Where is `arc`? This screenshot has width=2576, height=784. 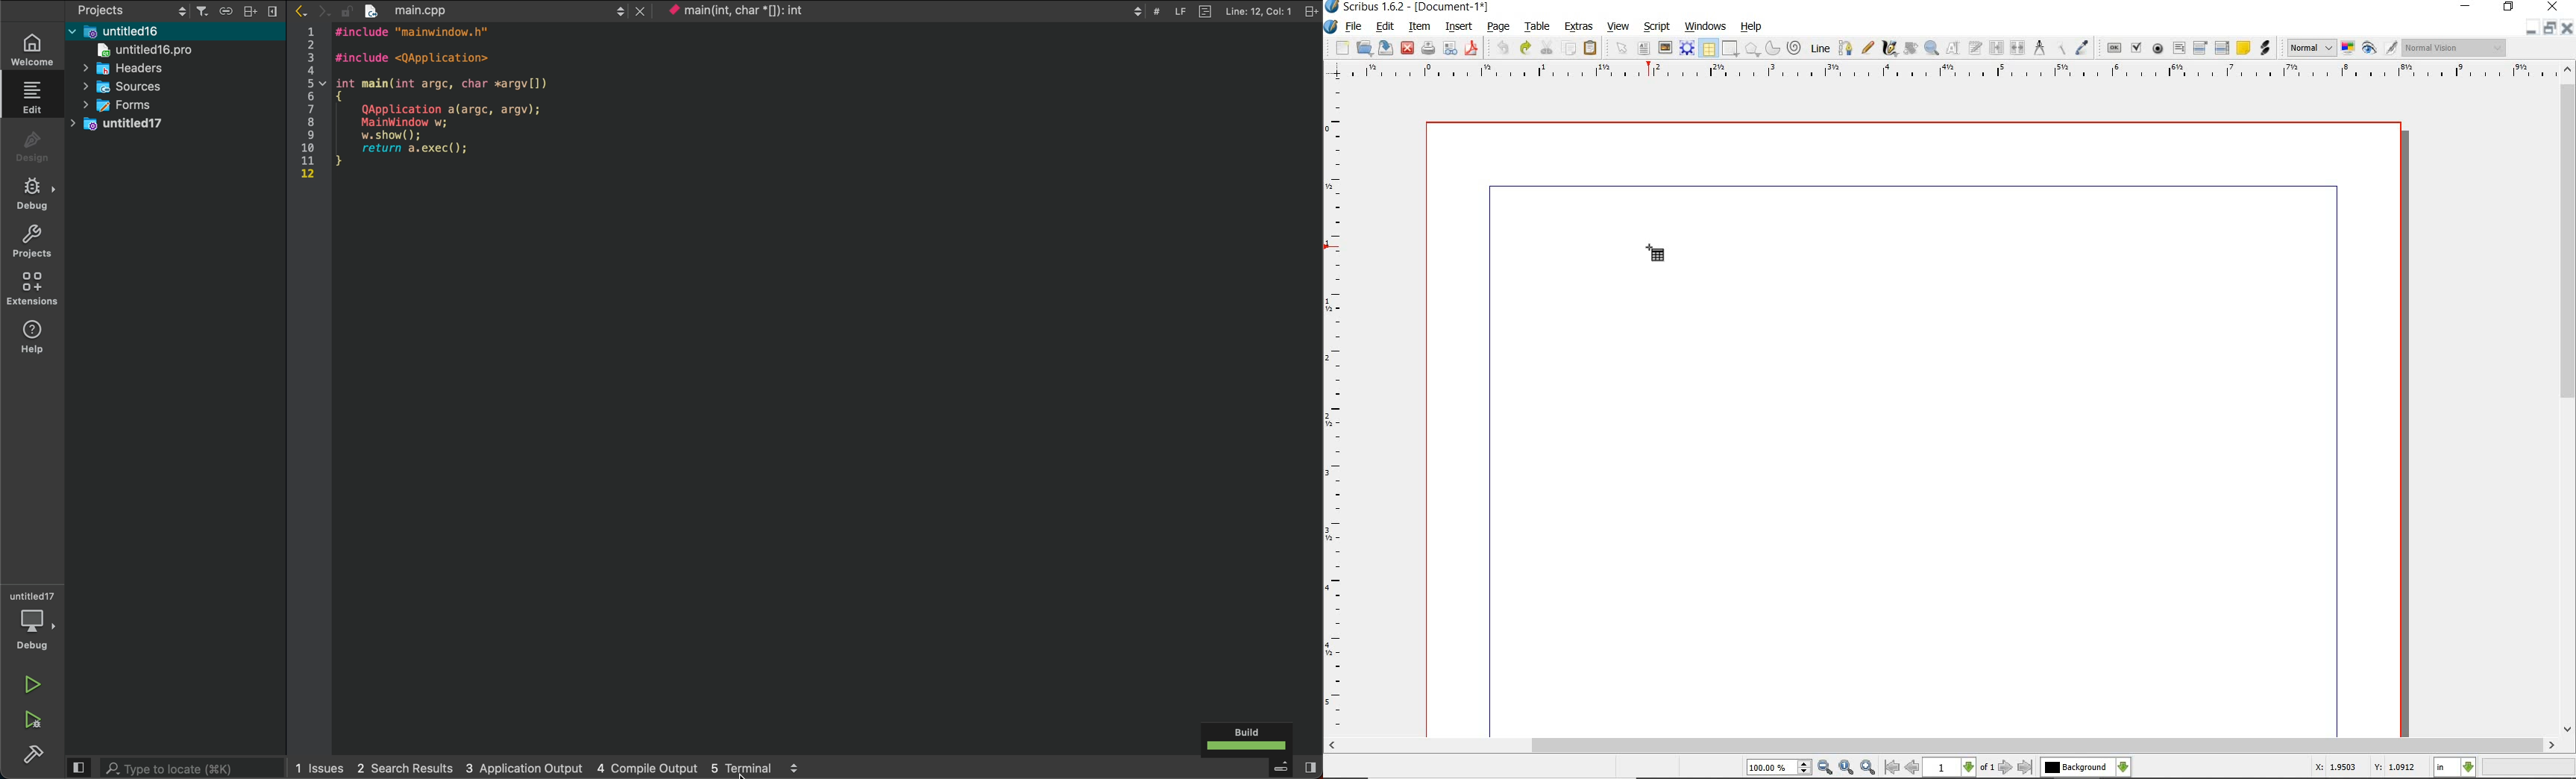 arc is located at coordinates (1774, 49).